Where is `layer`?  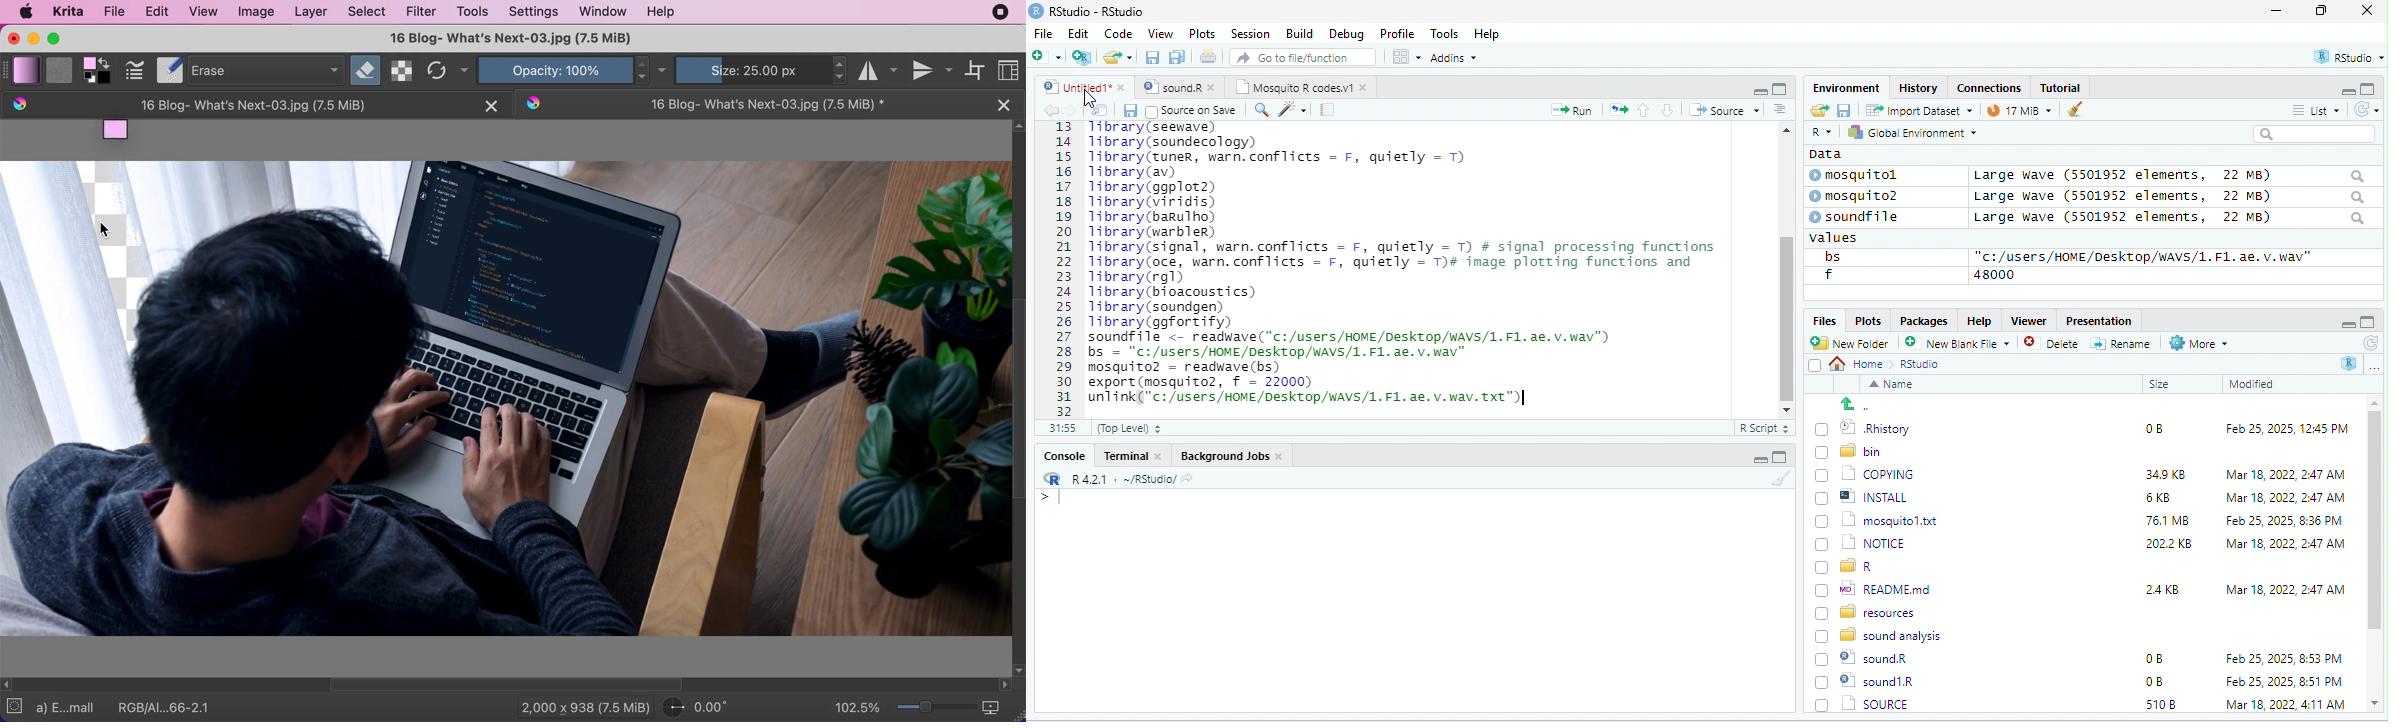
layer is located at coordinates (312, 13).